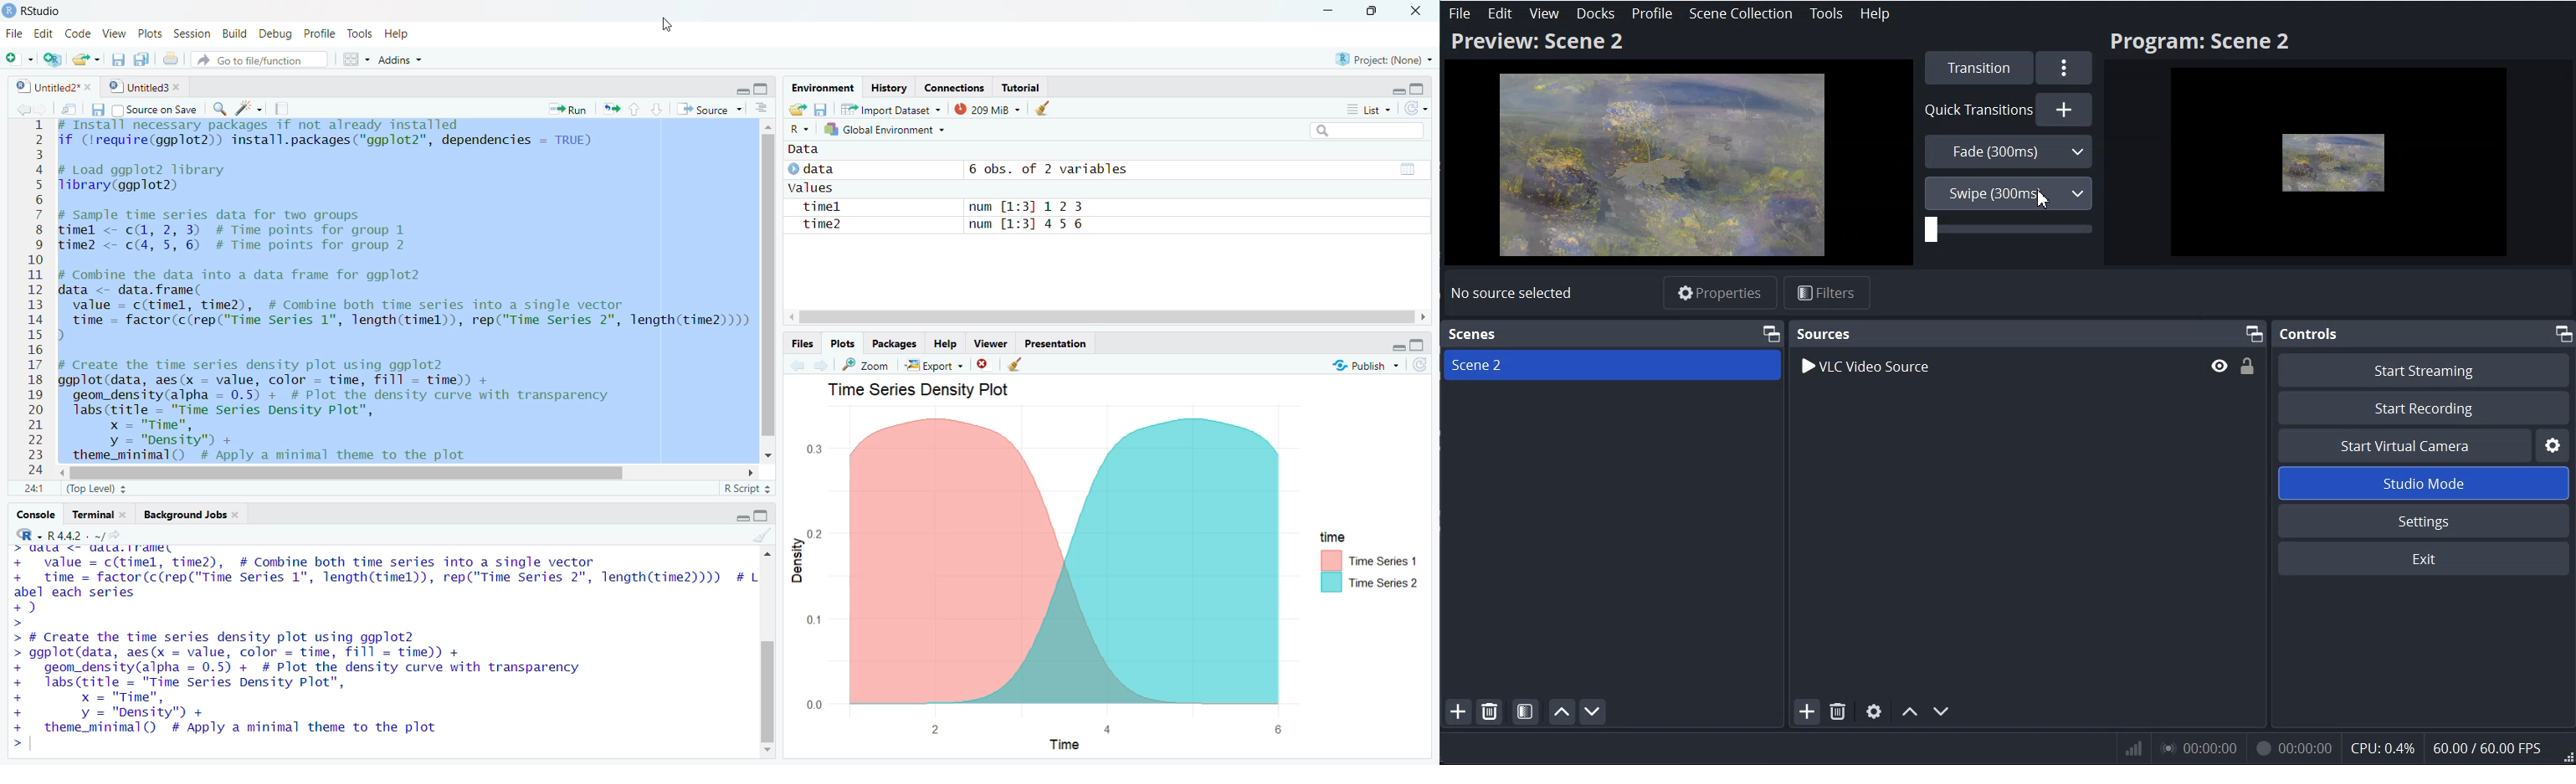 The image size is (2576, 784). Describe the element at coordinates (1996, 365) in the screenshot. I see `VLC Video Source` at that location.